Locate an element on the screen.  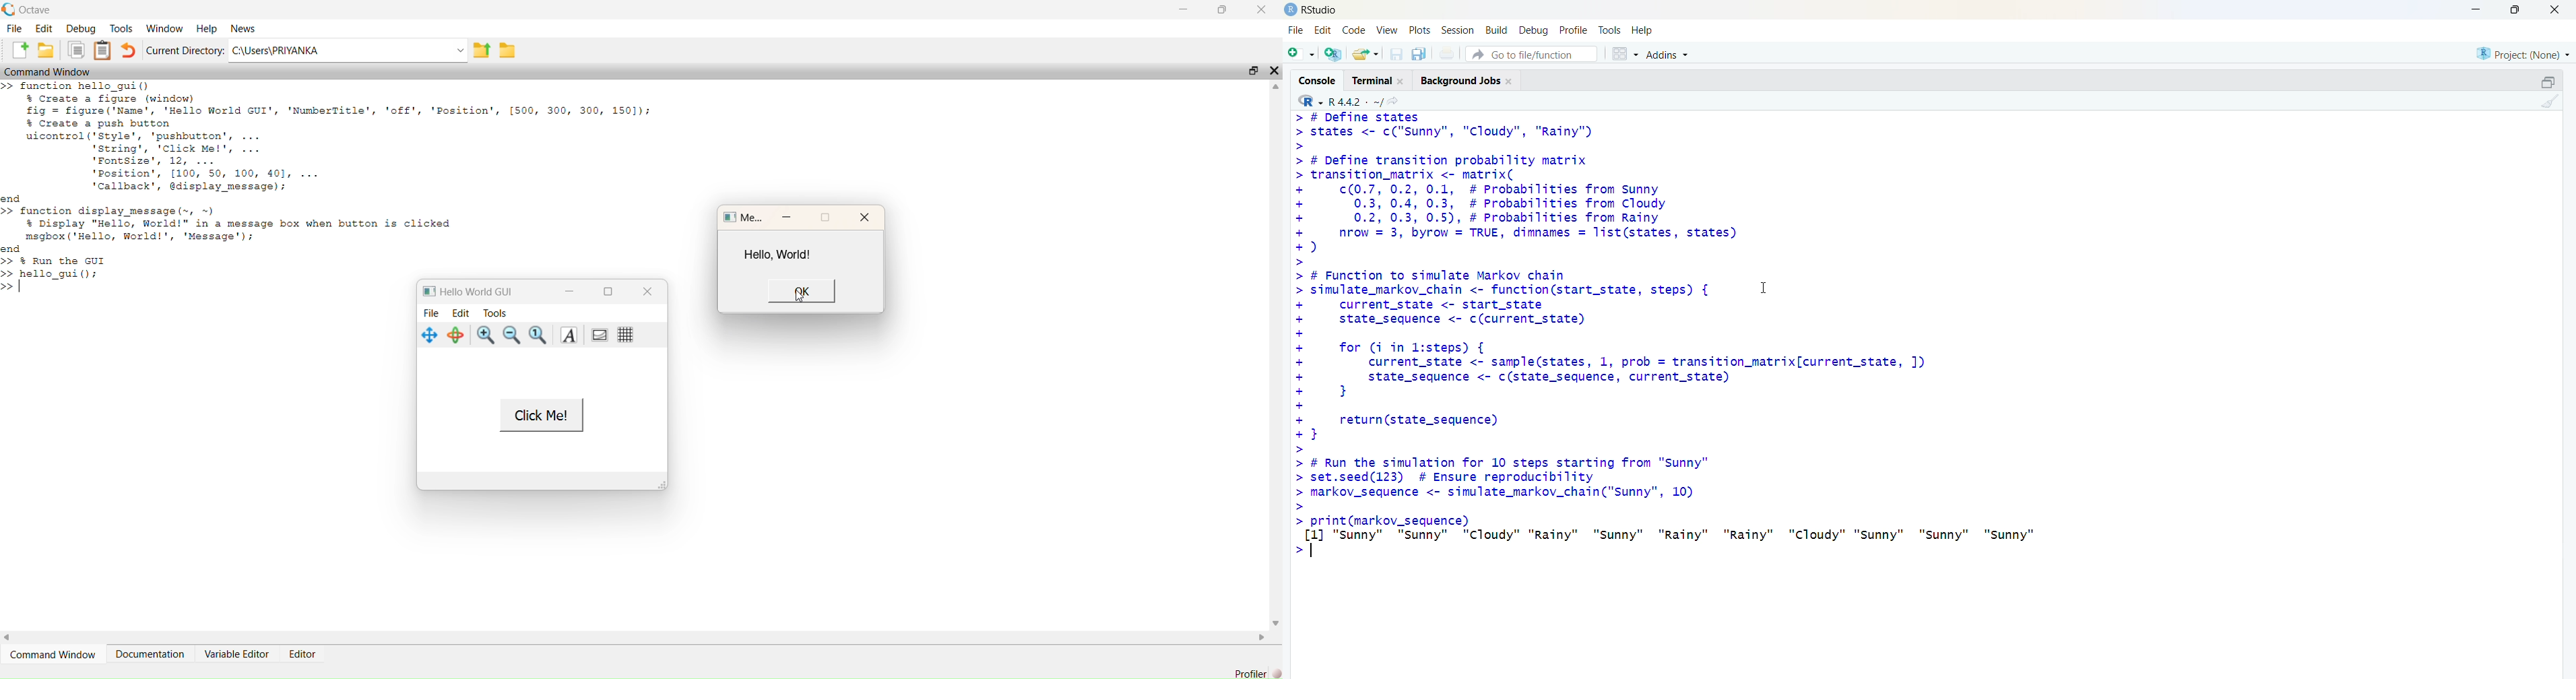
view is located at coordinates (1387, 29).